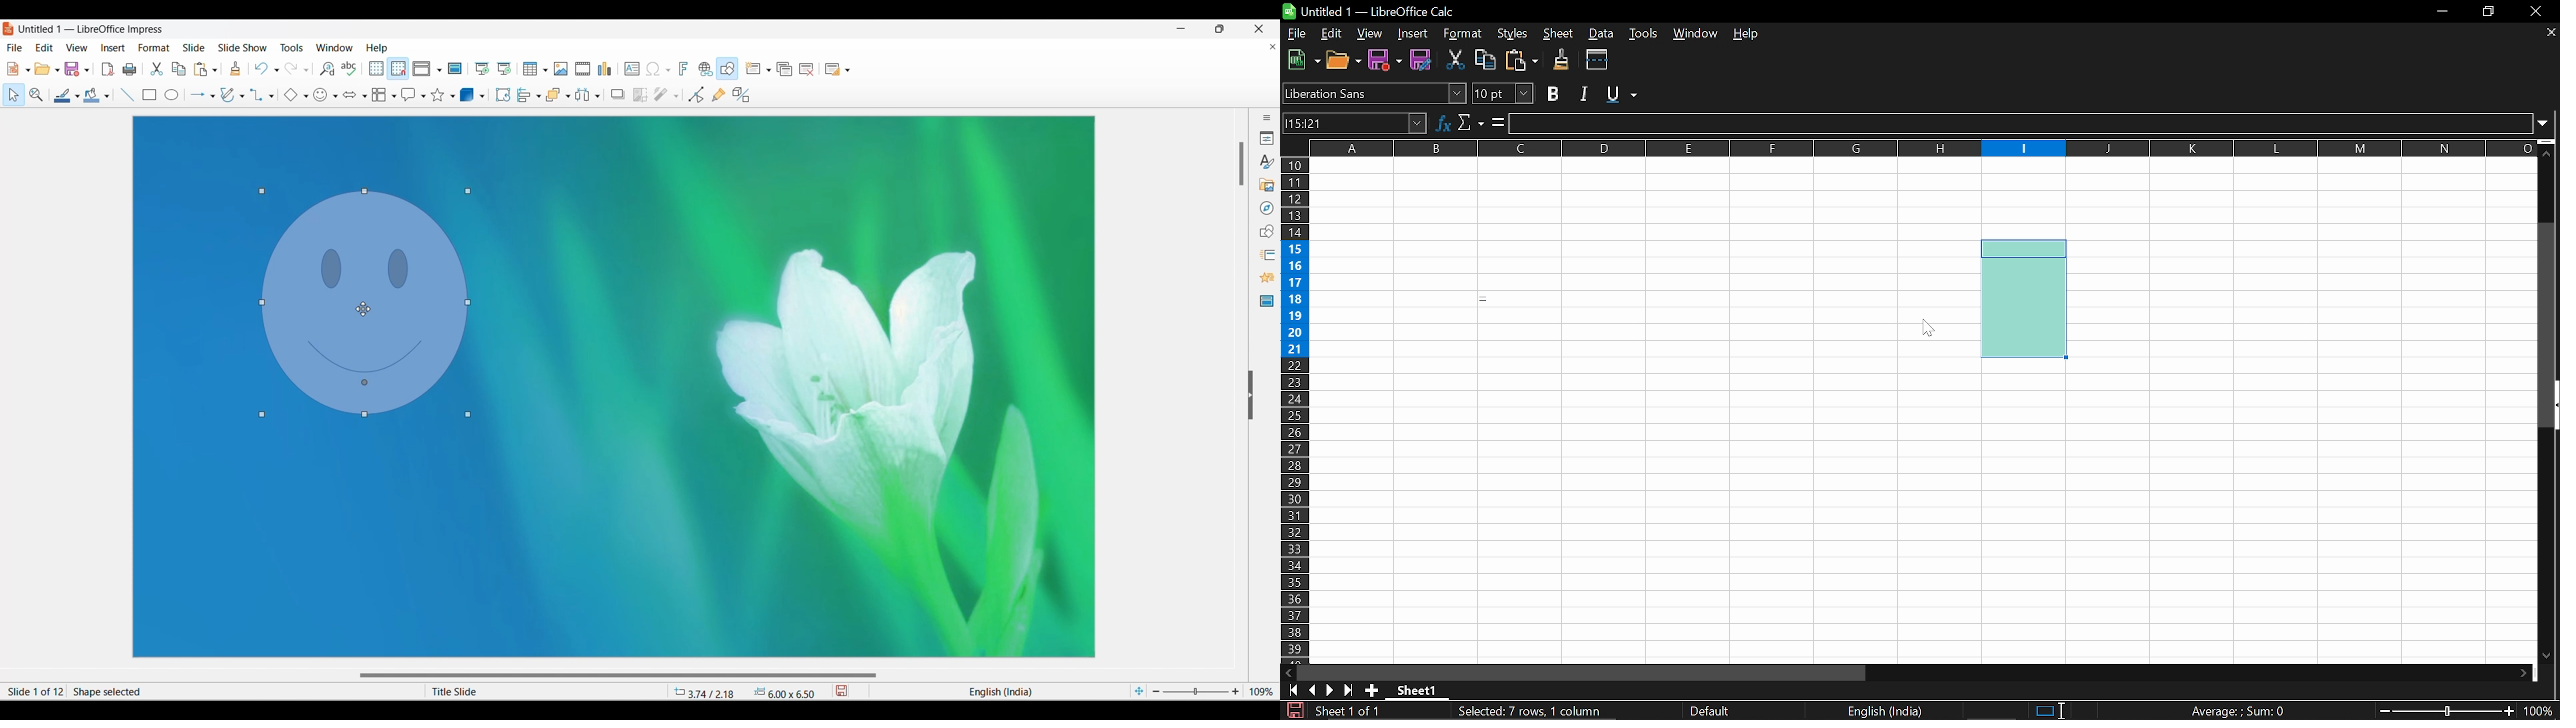 Image resolution: width=2576 pixels, height=728 pixels. What do you see at coordinates (2442, 11) in the screenshot?
I see `Minimize` at bounding box center [2442, 11].